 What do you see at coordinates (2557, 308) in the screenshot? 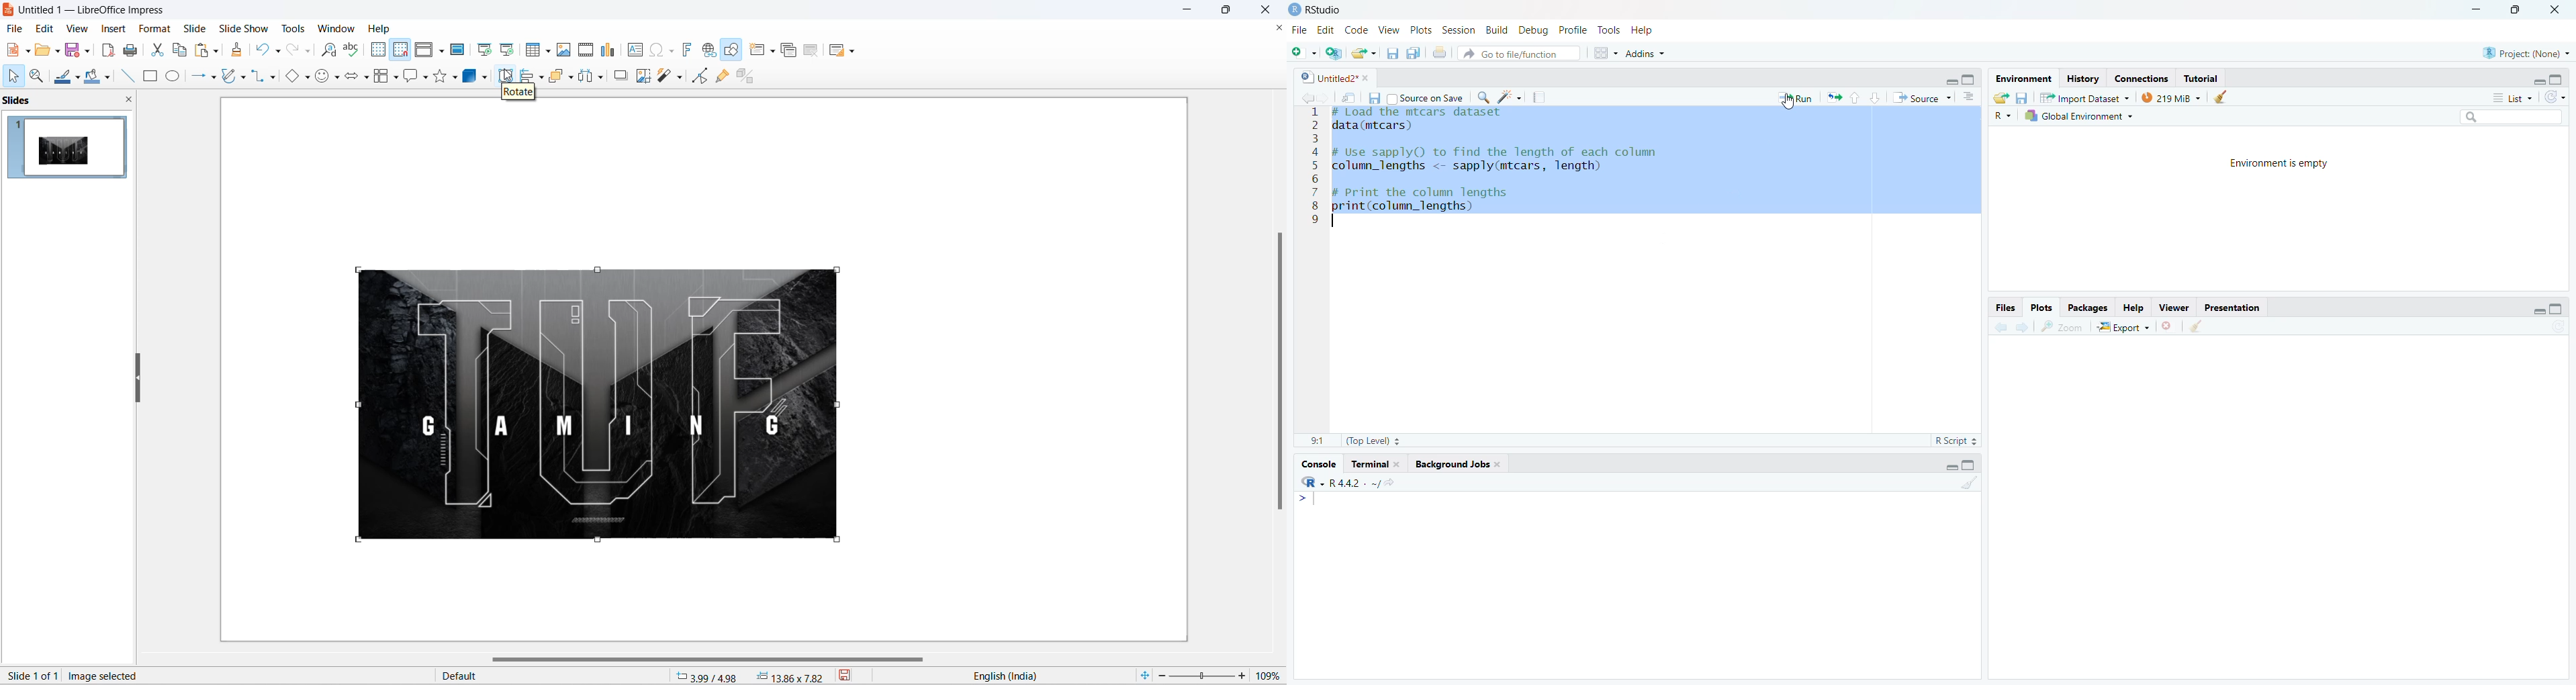
I see `Full Height` at bounding box center [2557, 308].